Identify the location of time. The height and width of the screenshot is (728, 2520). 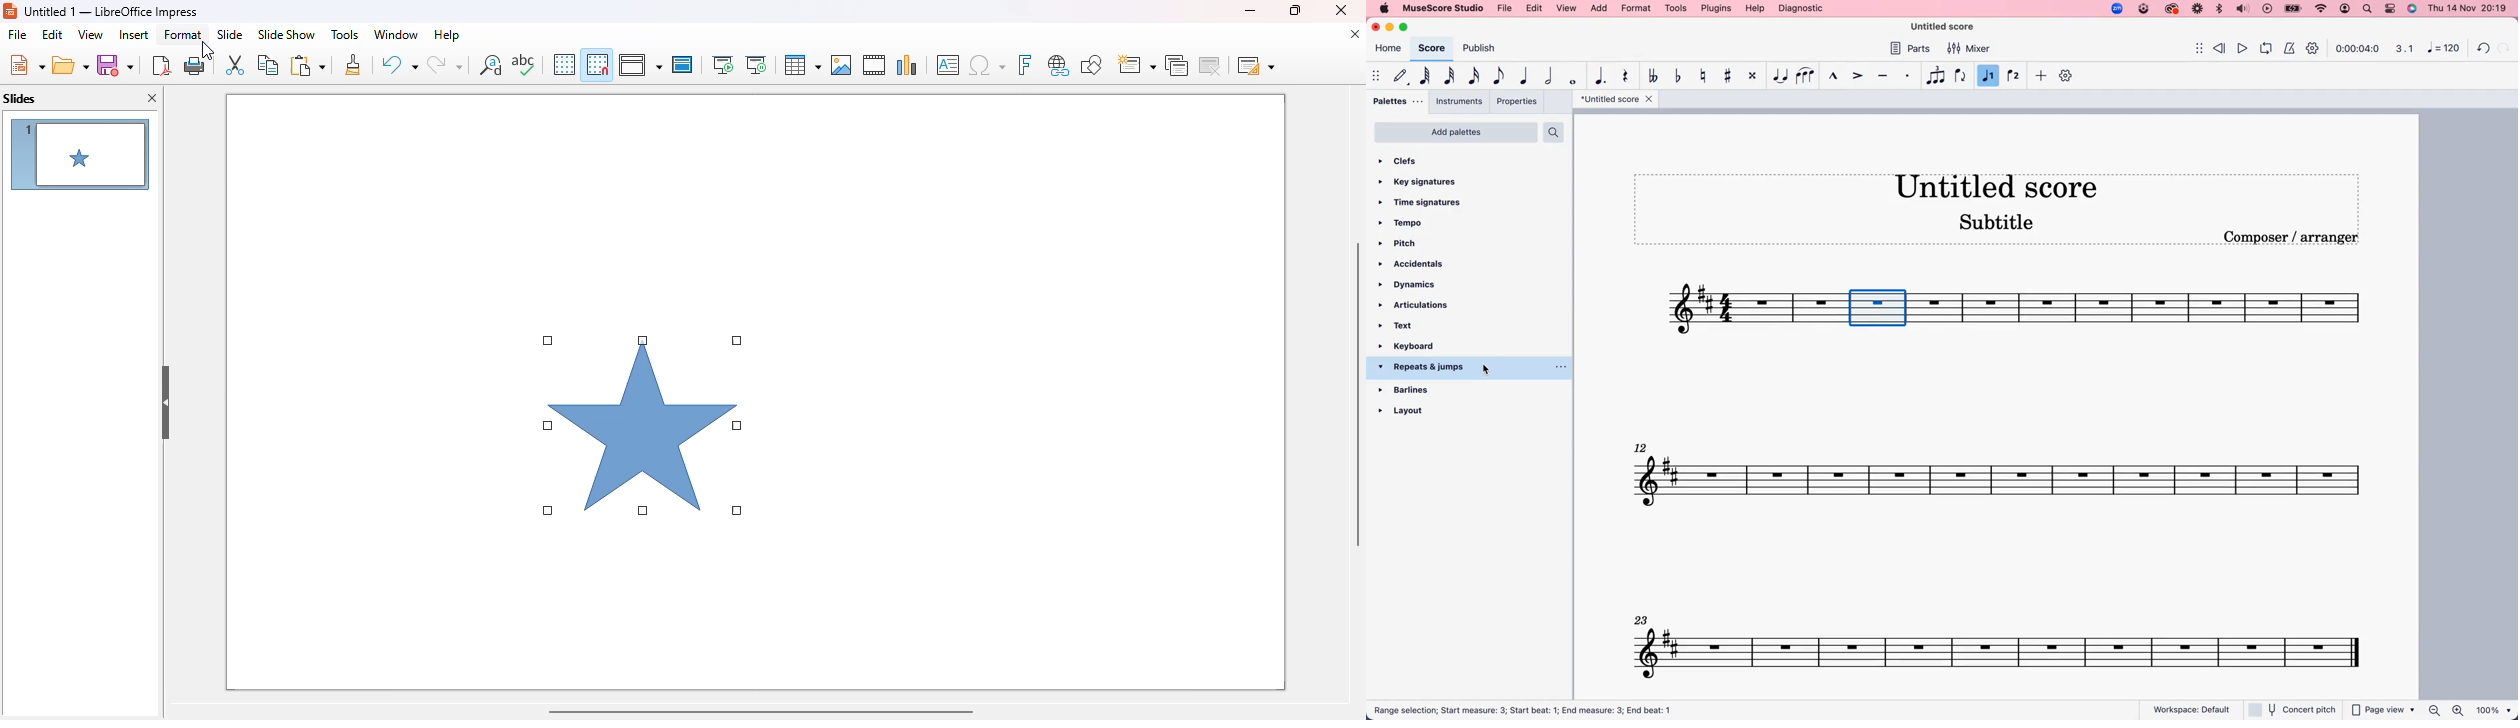
(2358, 49).